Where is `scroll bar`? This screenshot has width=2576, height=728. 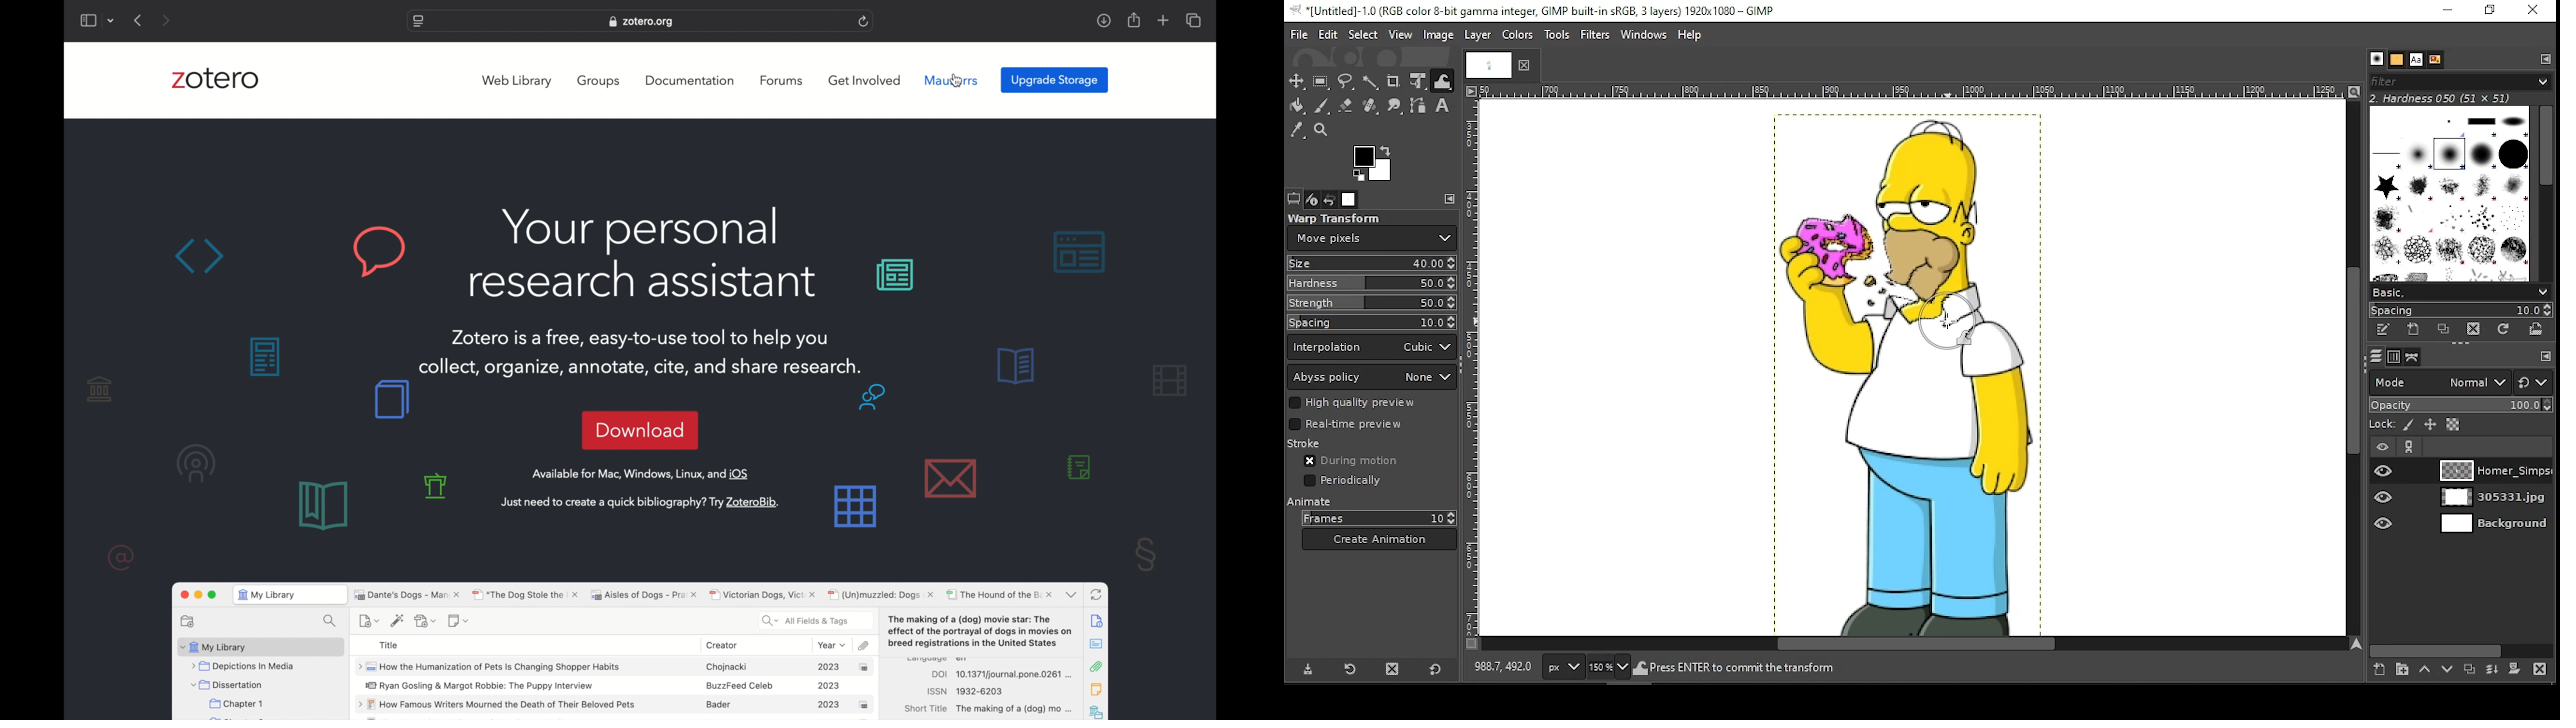
scroll bar is located at coordinates (2459, 651).